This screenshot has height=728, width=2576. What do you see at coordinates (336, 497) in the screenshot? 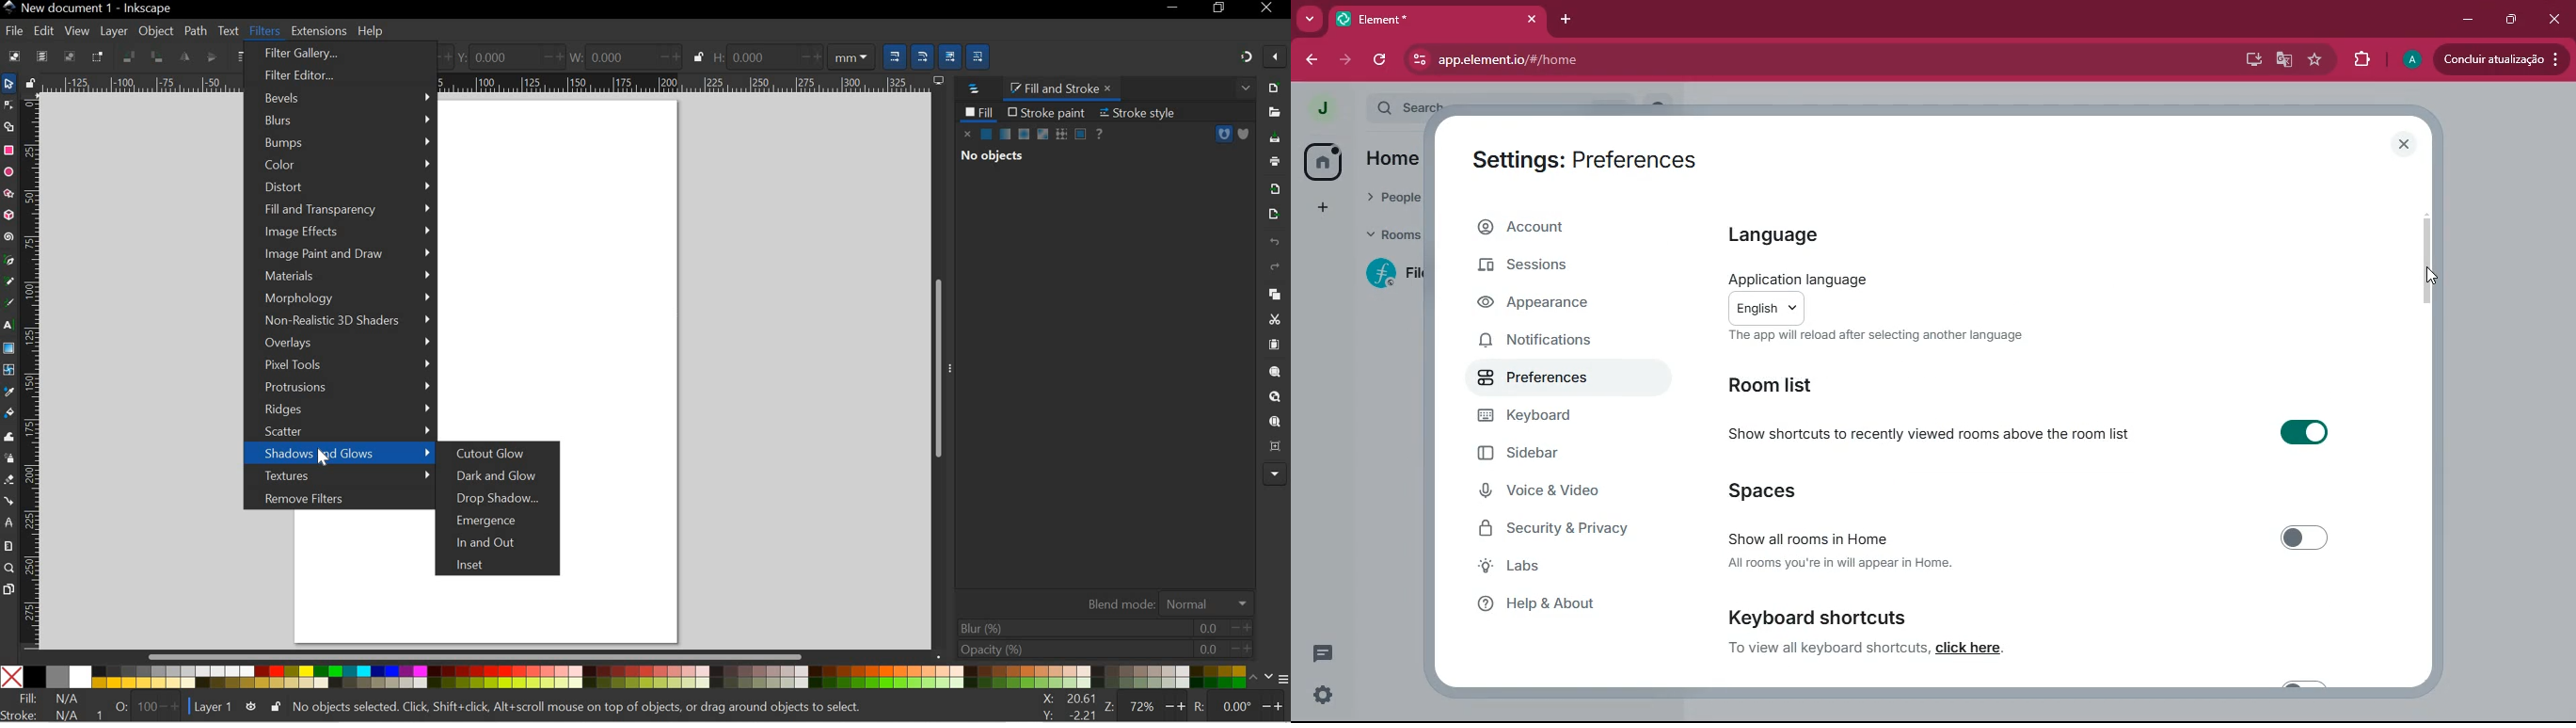
I see `REMOVE FILTERS` at bounding box center [336, 497].